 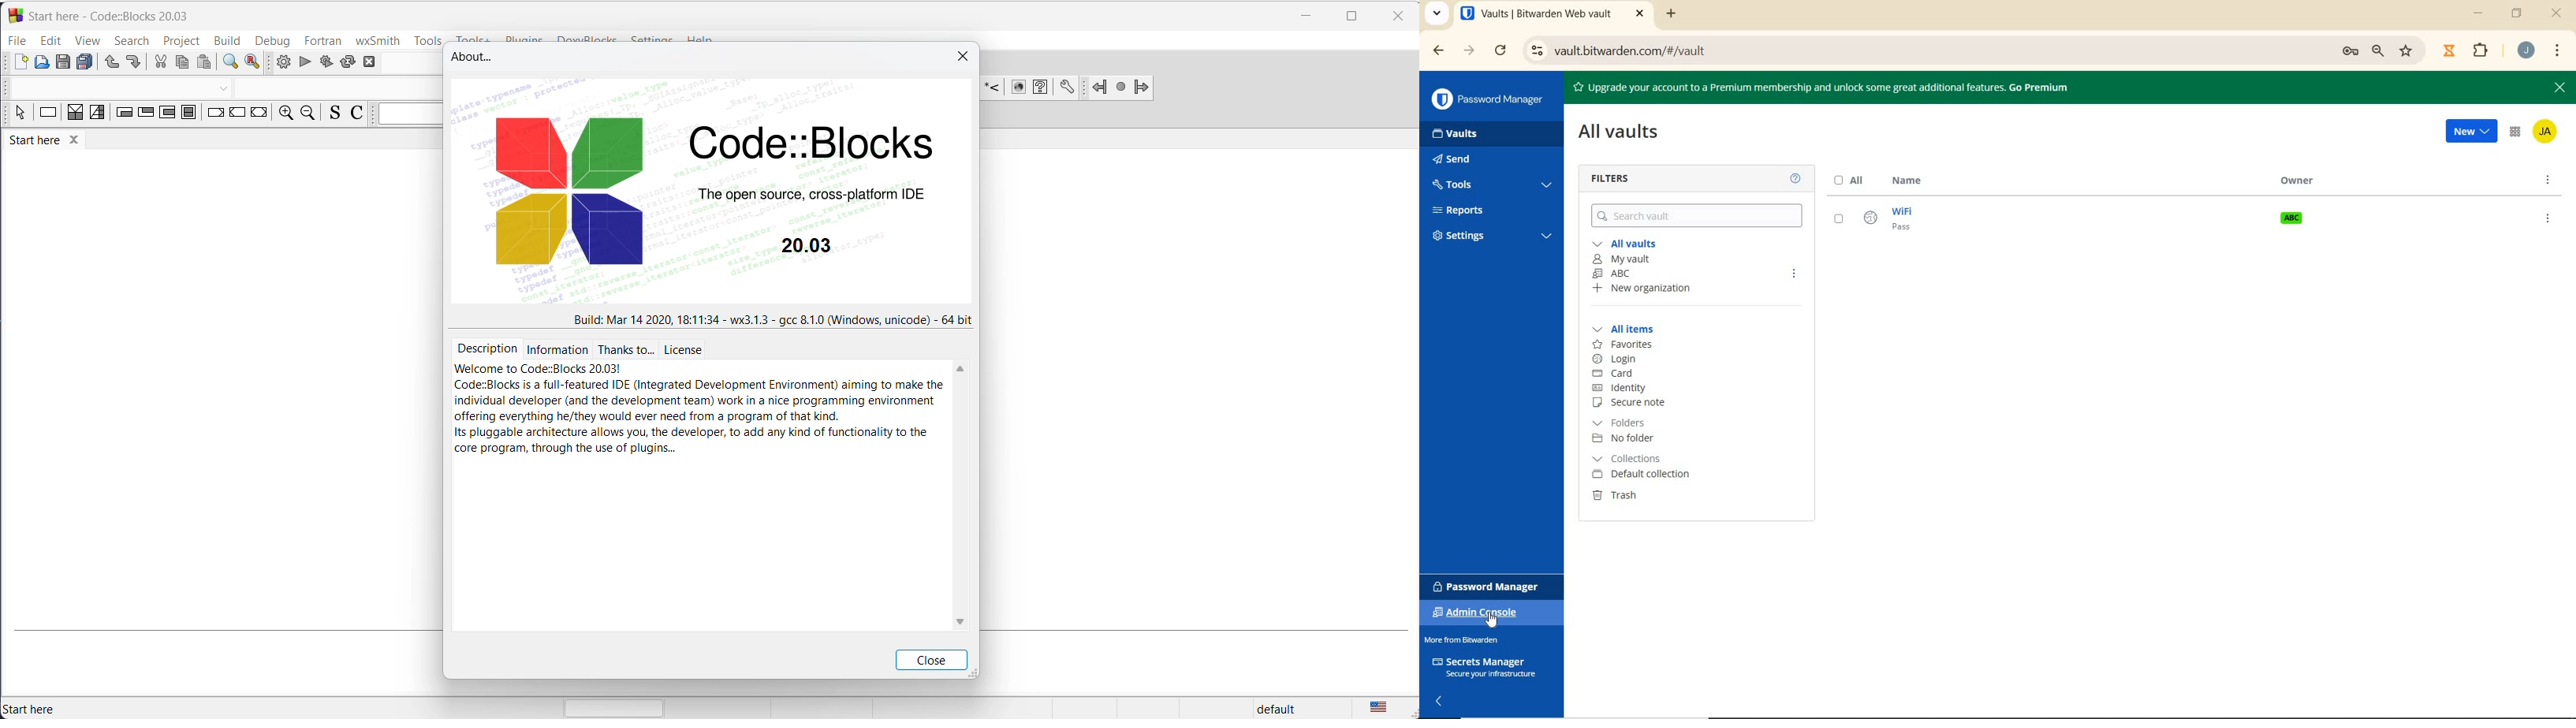 I want to click on LOGIN, so click(x=1618, y=360).